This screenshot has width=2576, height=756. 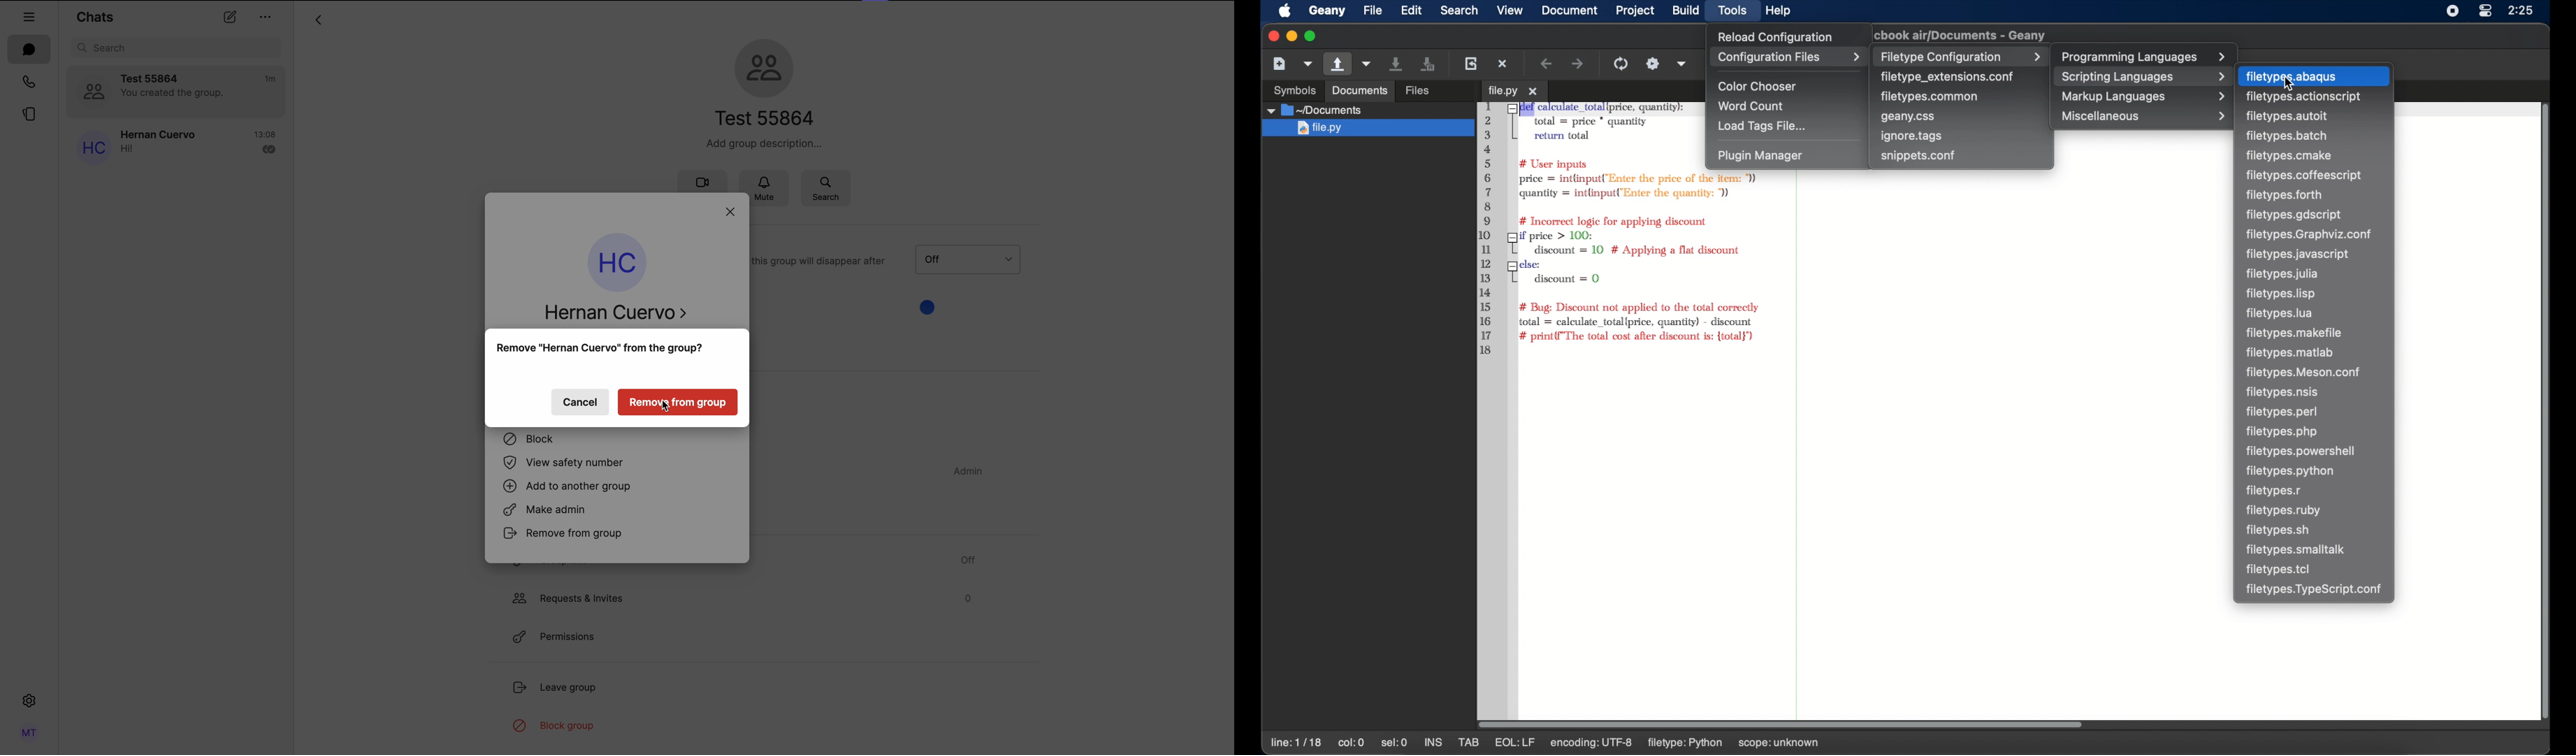 What do you see at coordinates (178, 47) in the screenshot?
I see `search bar` at bounding box center [178, 47].